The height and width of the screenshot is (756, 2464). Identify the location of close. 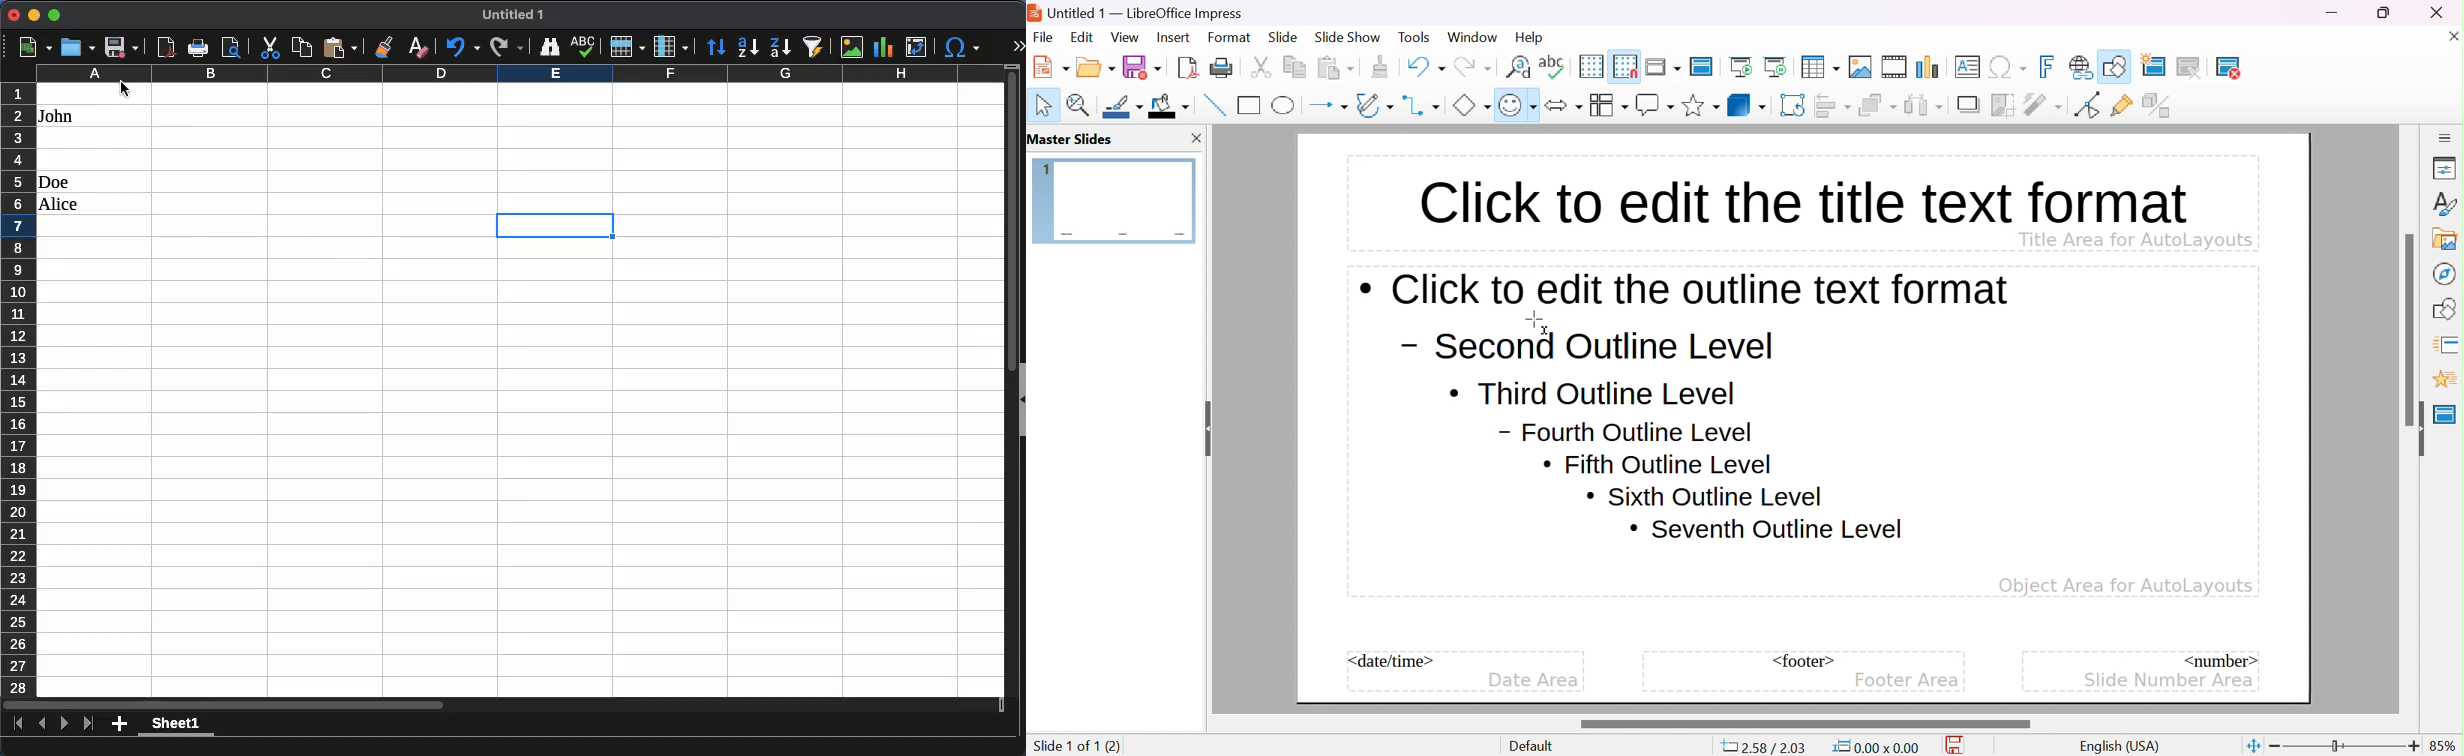
(2445, 12).